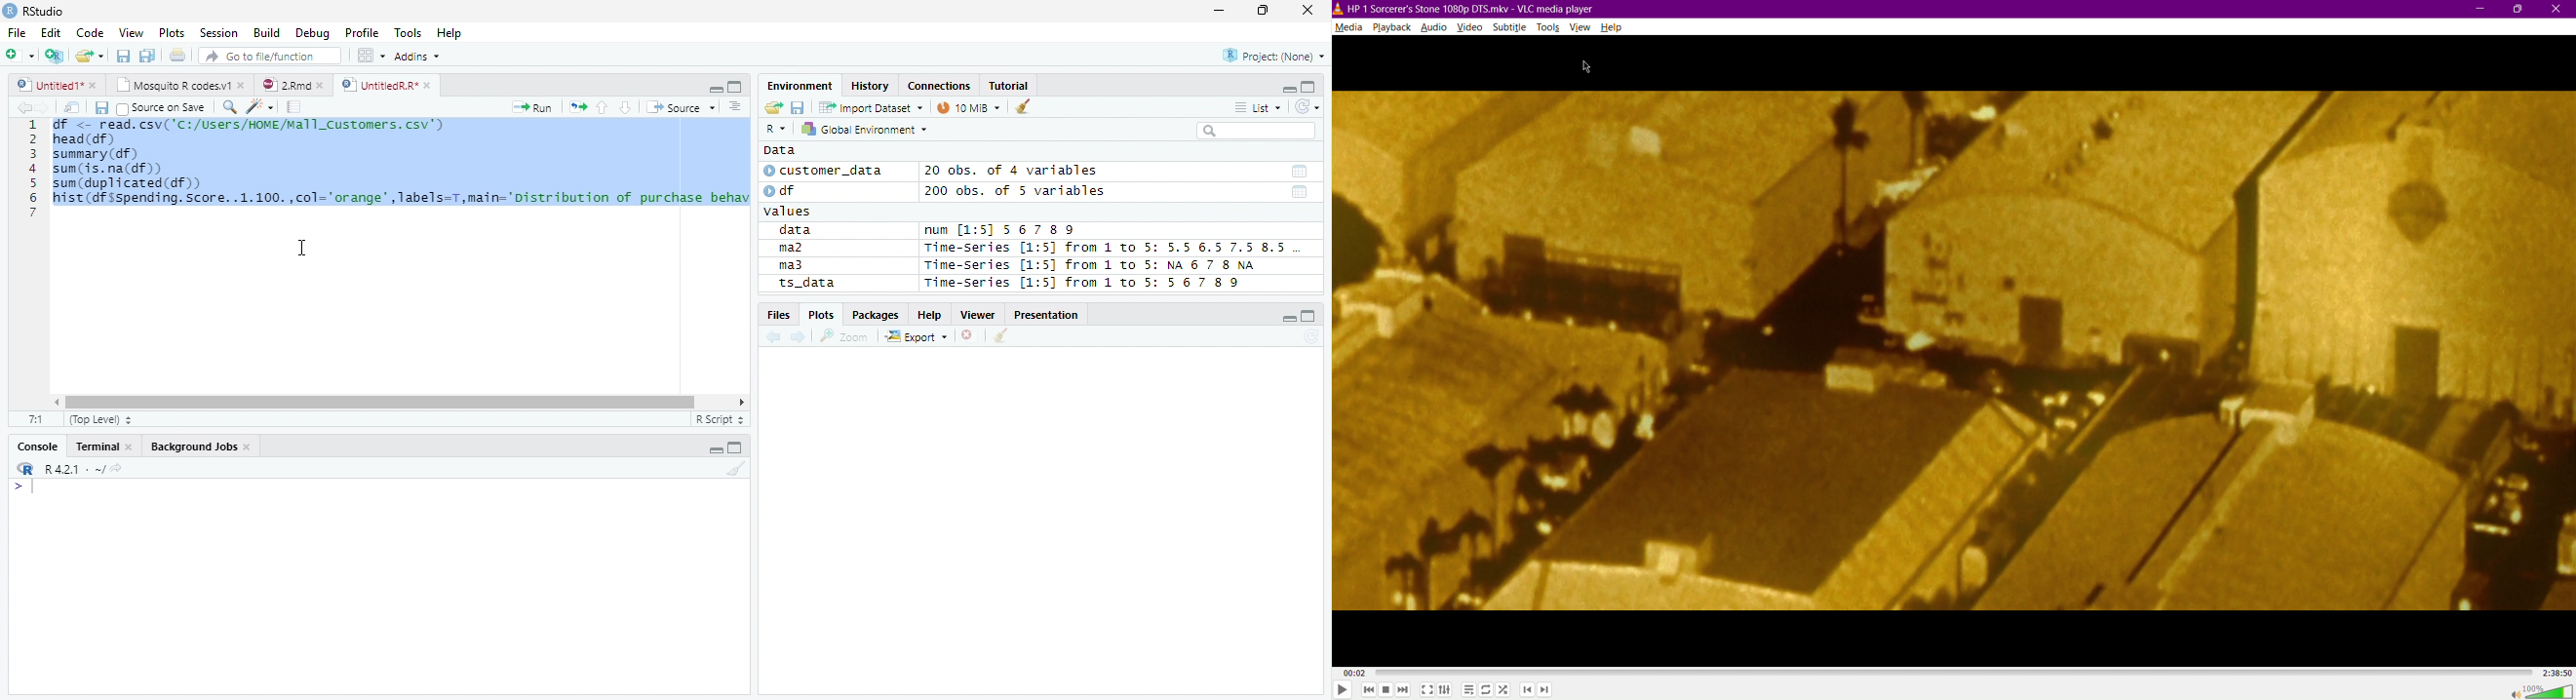 The image size is (2576, 700). What do you see at coordinates (451, 33) in the screenshot?
I see `Help` at bounding box center [451, 33].